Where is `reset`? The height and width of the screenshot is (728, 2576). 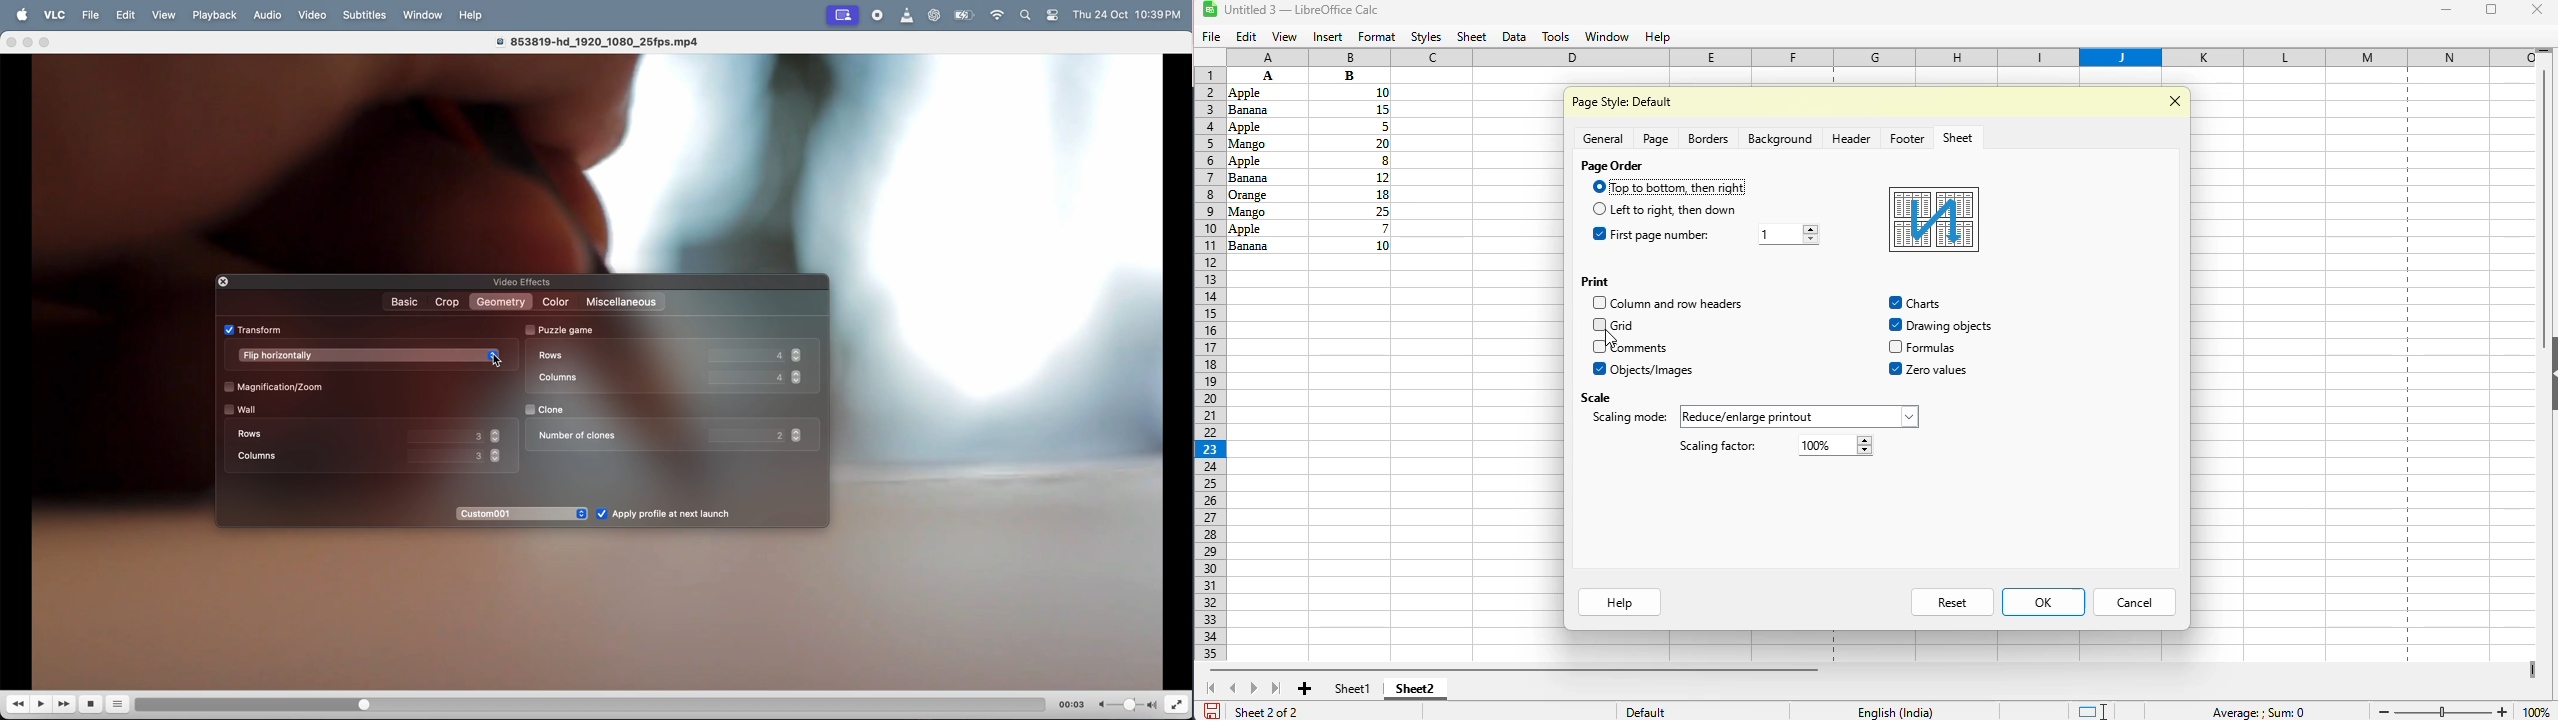
reset is located at coordinates (1954, 602).